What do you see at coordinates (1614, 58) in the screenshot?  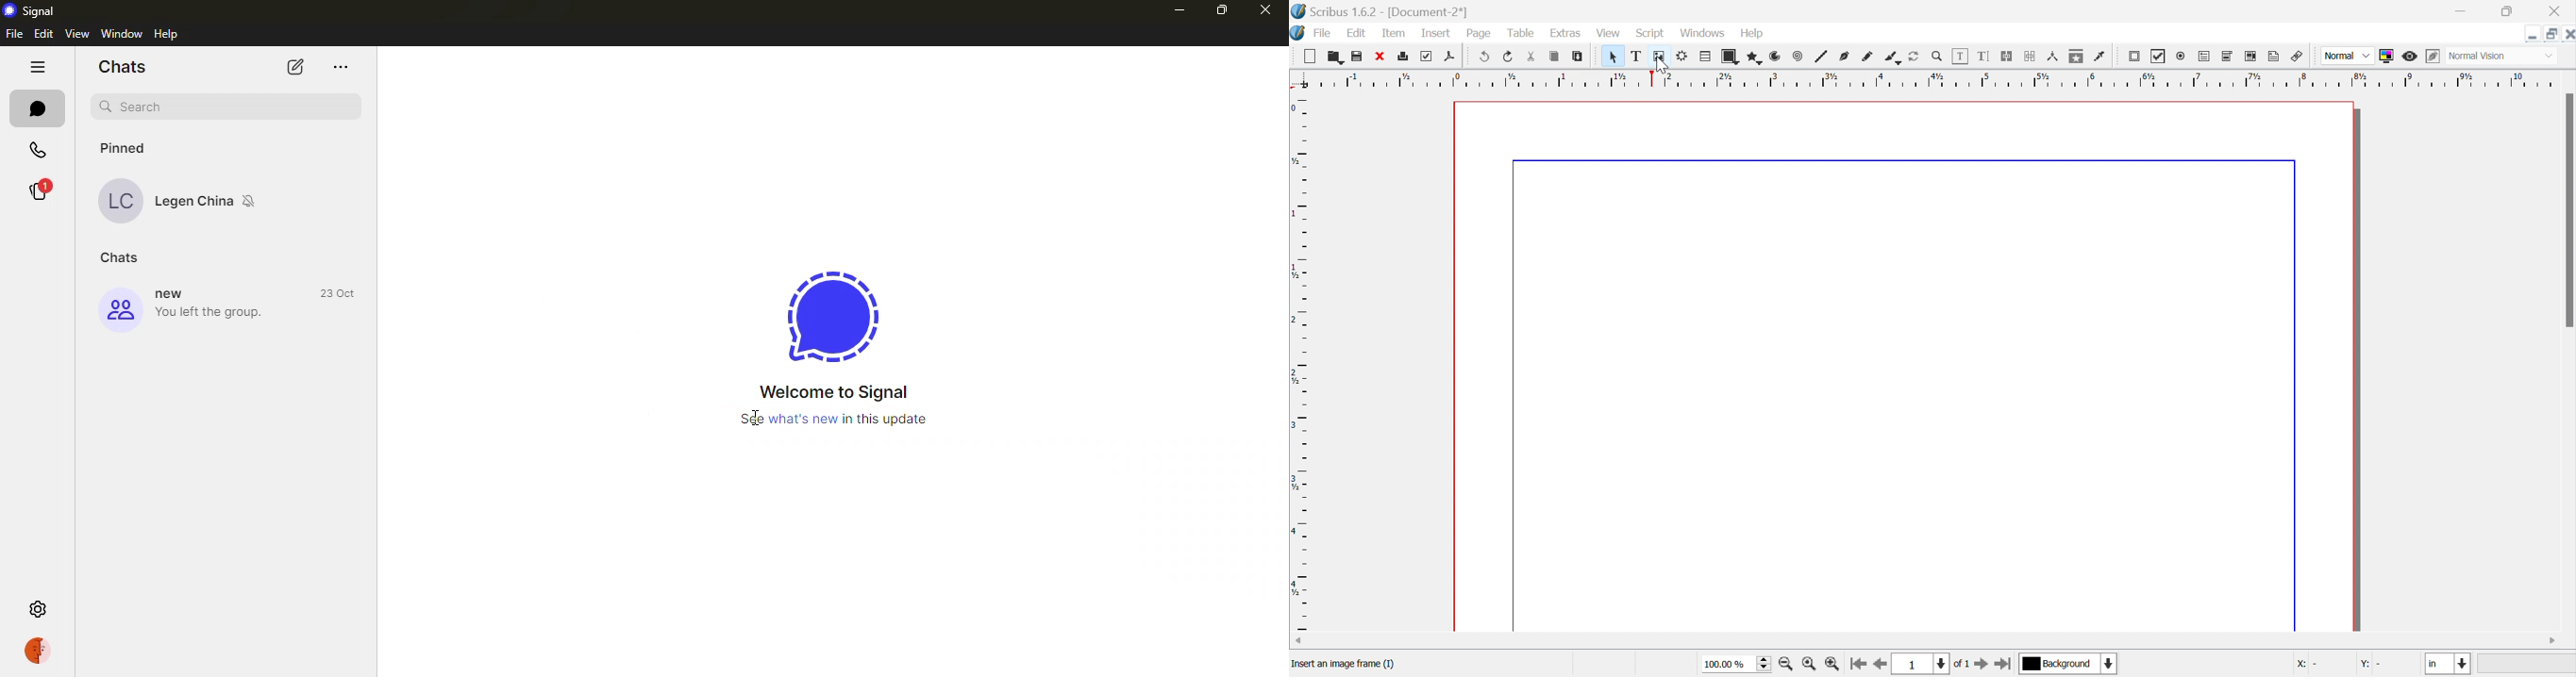 I see `select item` at bounding box center [1614, 58].